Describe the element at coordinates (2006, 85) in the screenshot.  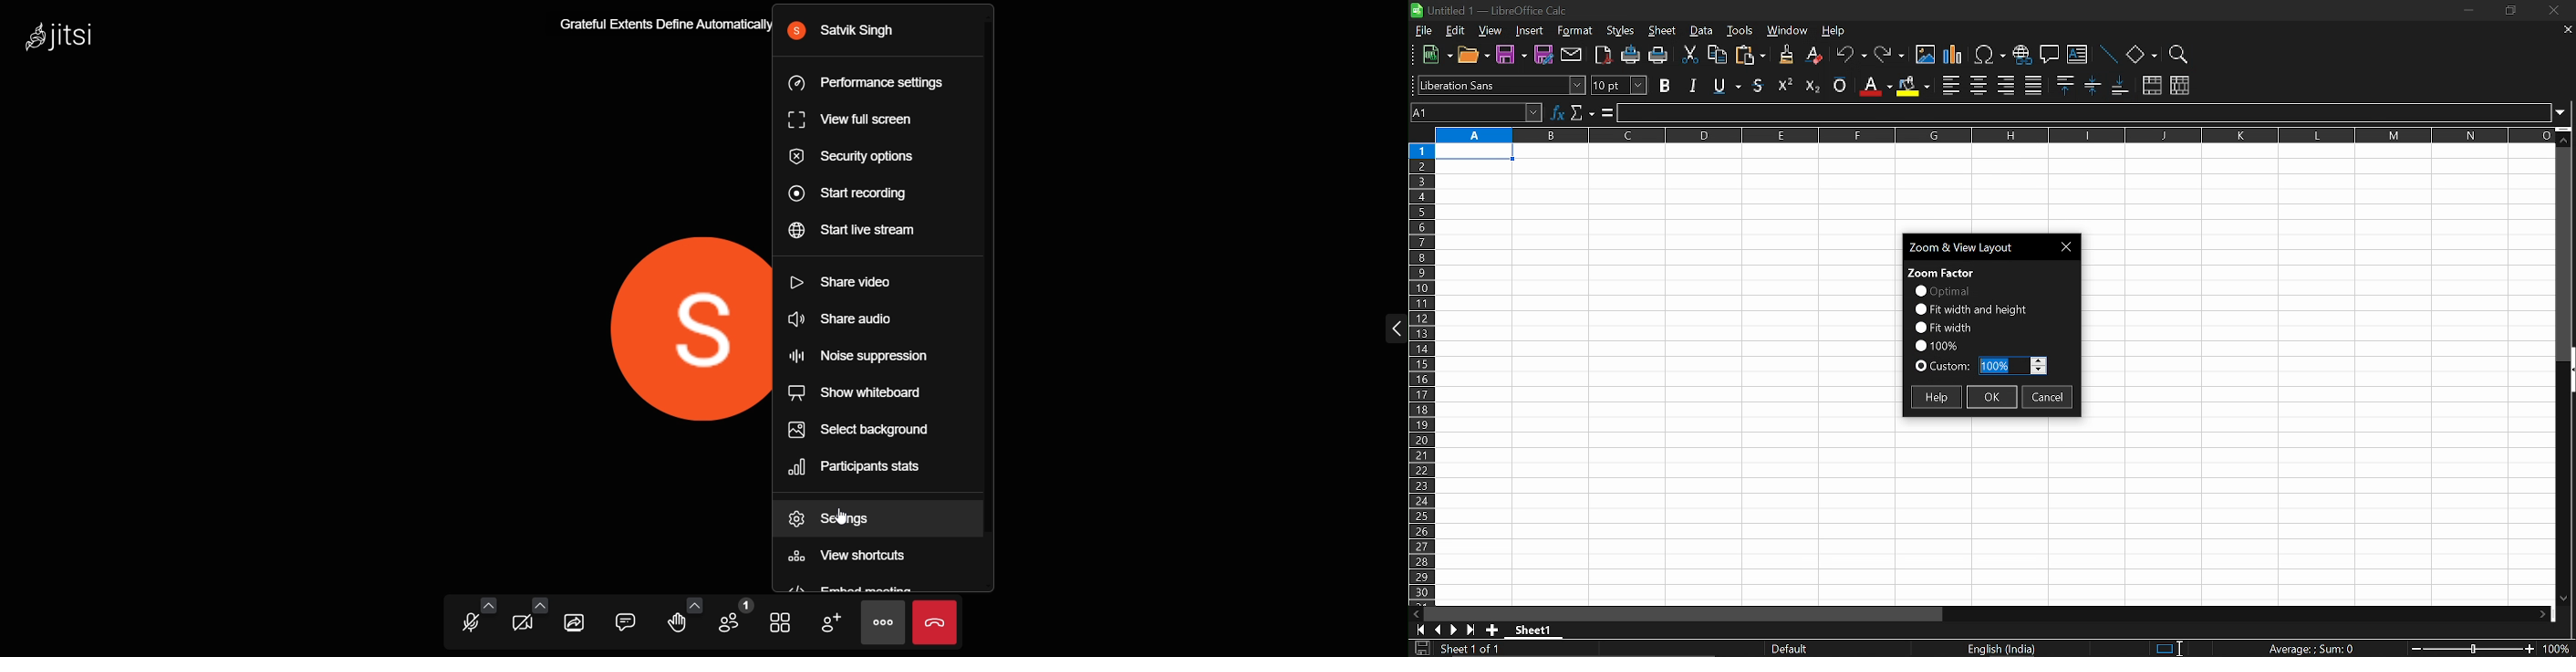
I see `align right` at that location.